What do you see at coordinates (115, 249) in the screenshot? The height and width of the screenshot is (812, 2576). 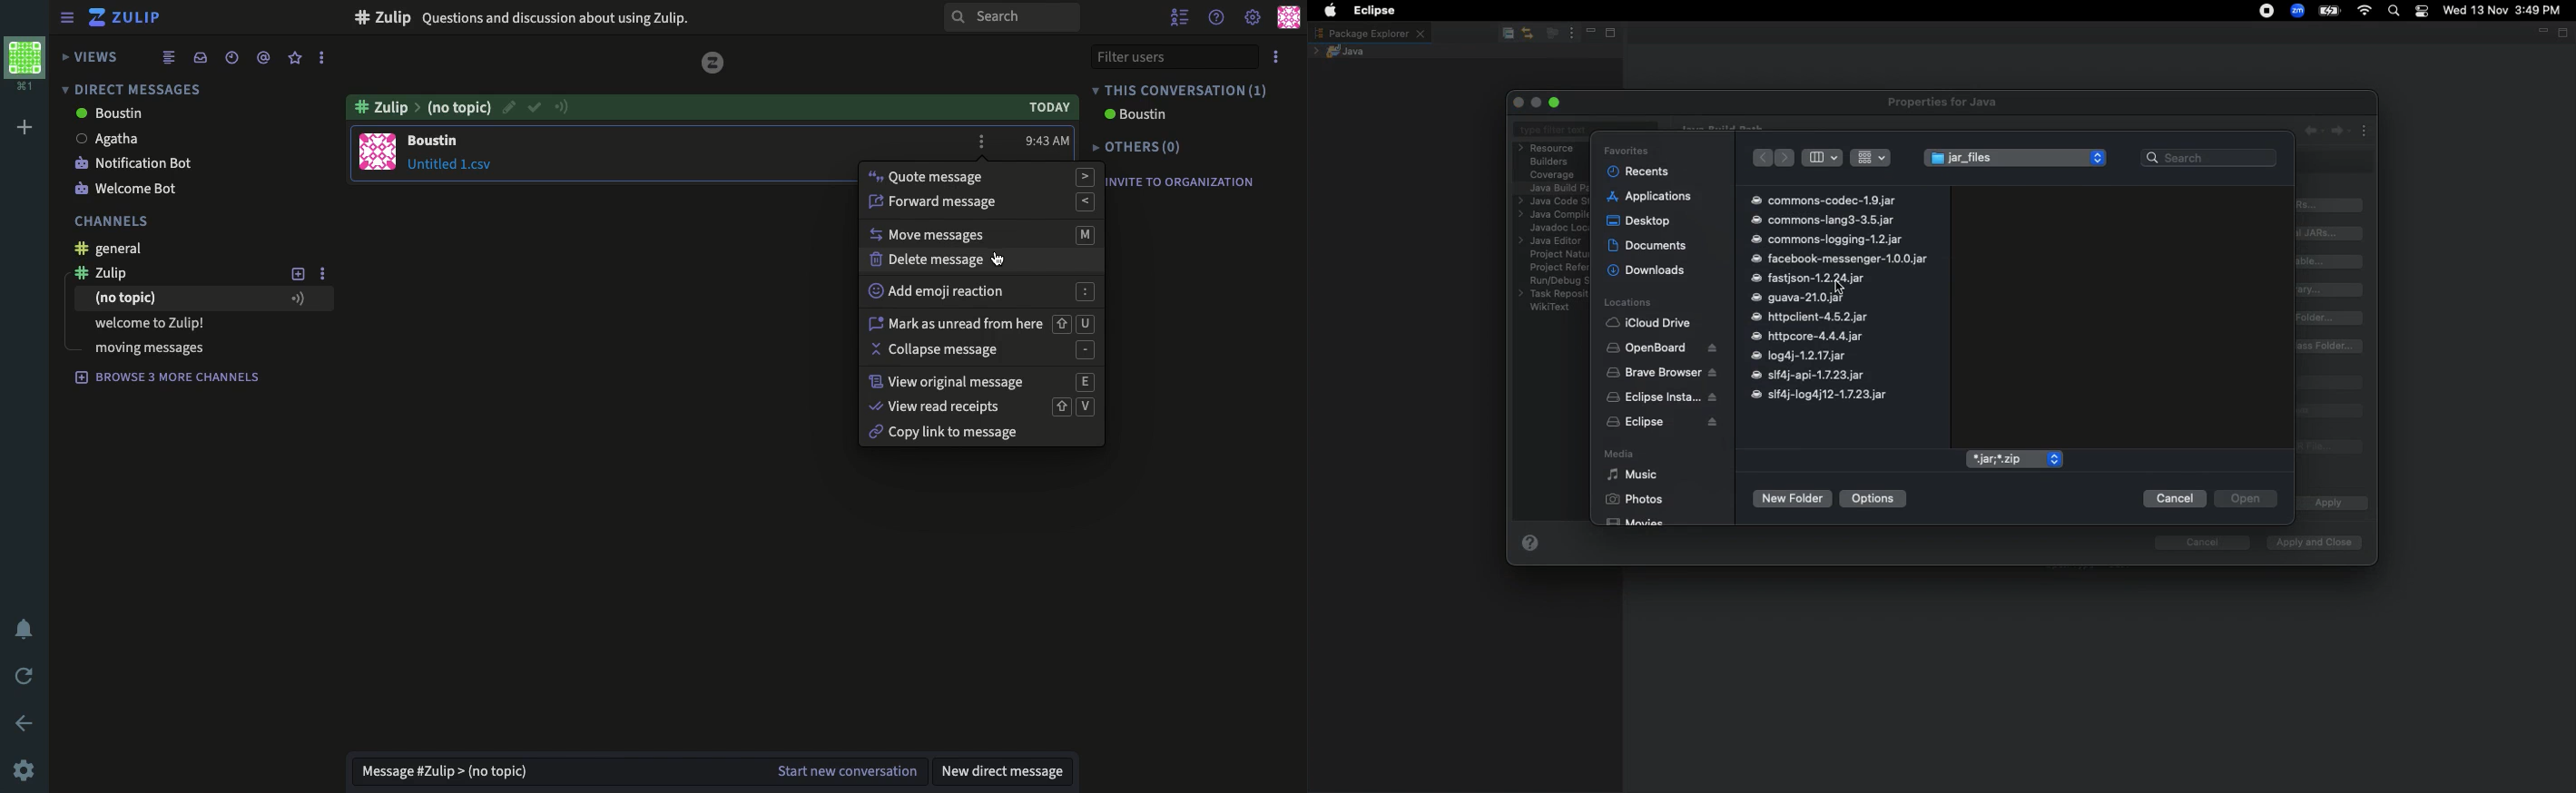 I see `general` at bounding box center [115, 249].